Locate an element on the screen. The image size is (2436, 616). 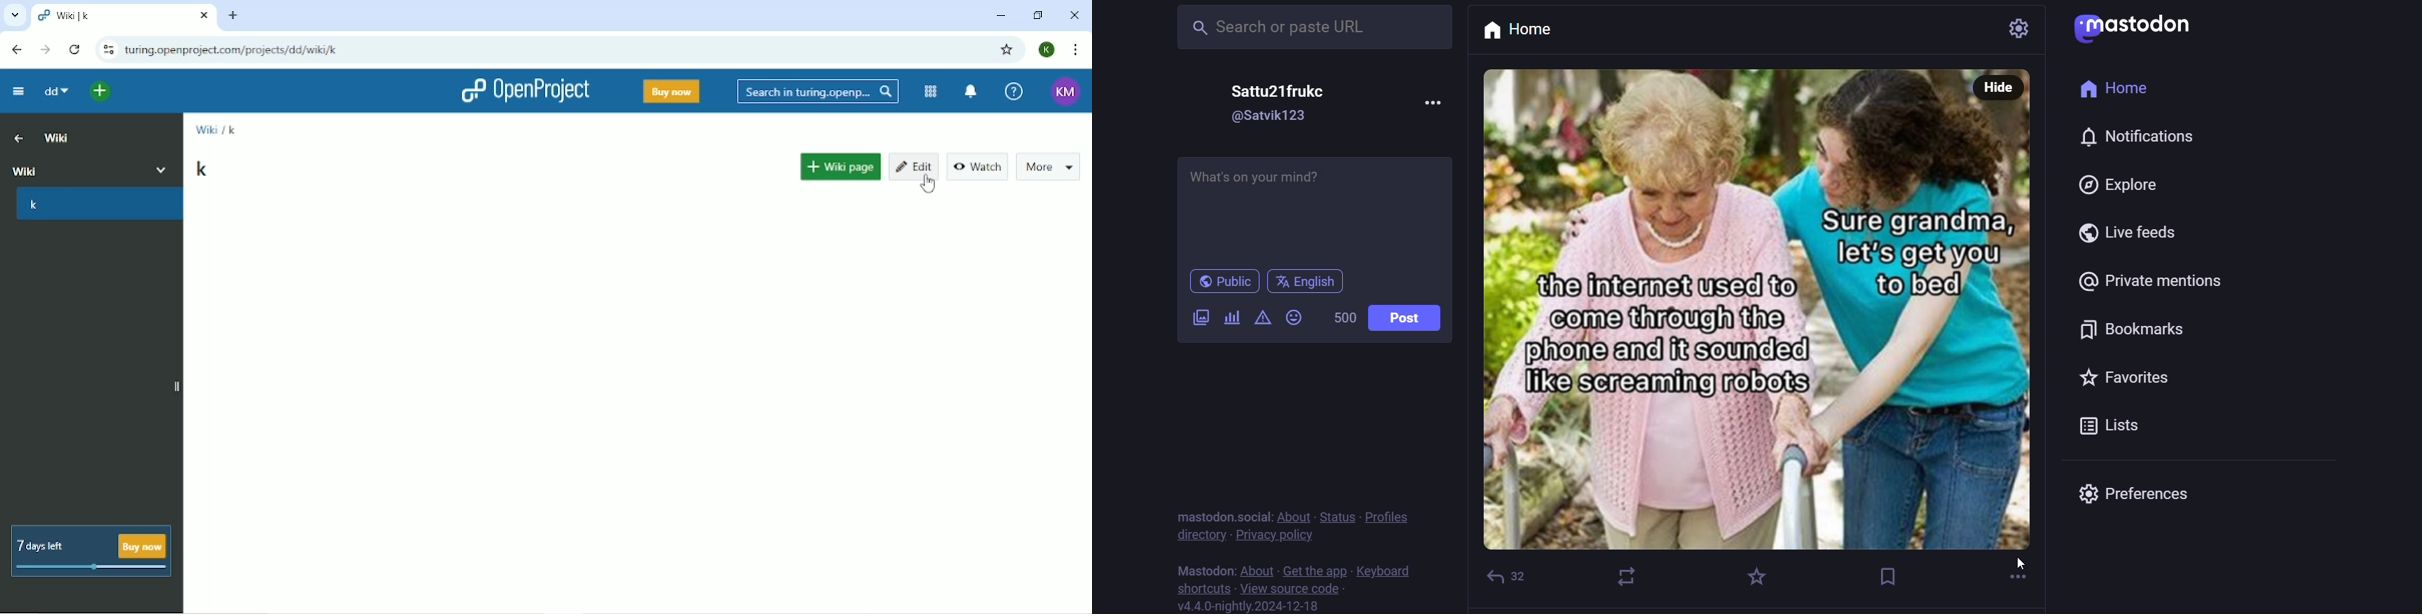
Restore down is located at coordinates (1037, 15).